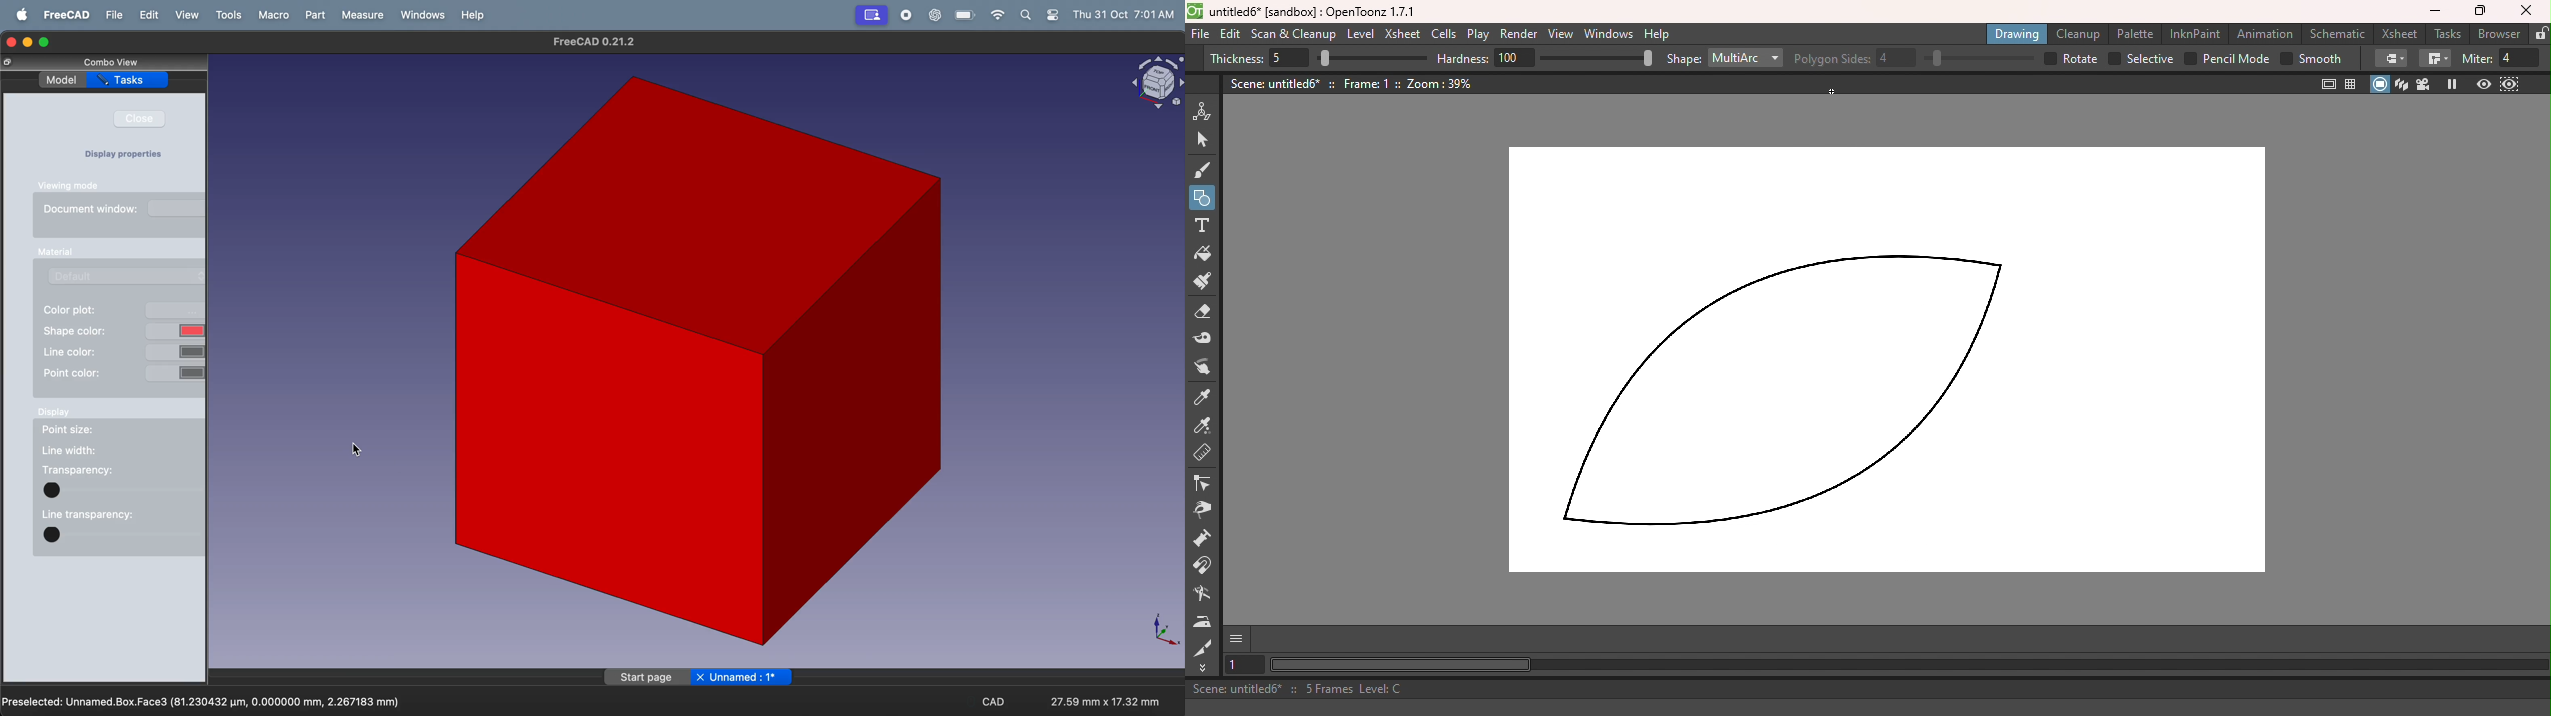  What do you see at coordinates (872, 14) in the screenshot?
I see `mirror` at bounding box center [872, 14].